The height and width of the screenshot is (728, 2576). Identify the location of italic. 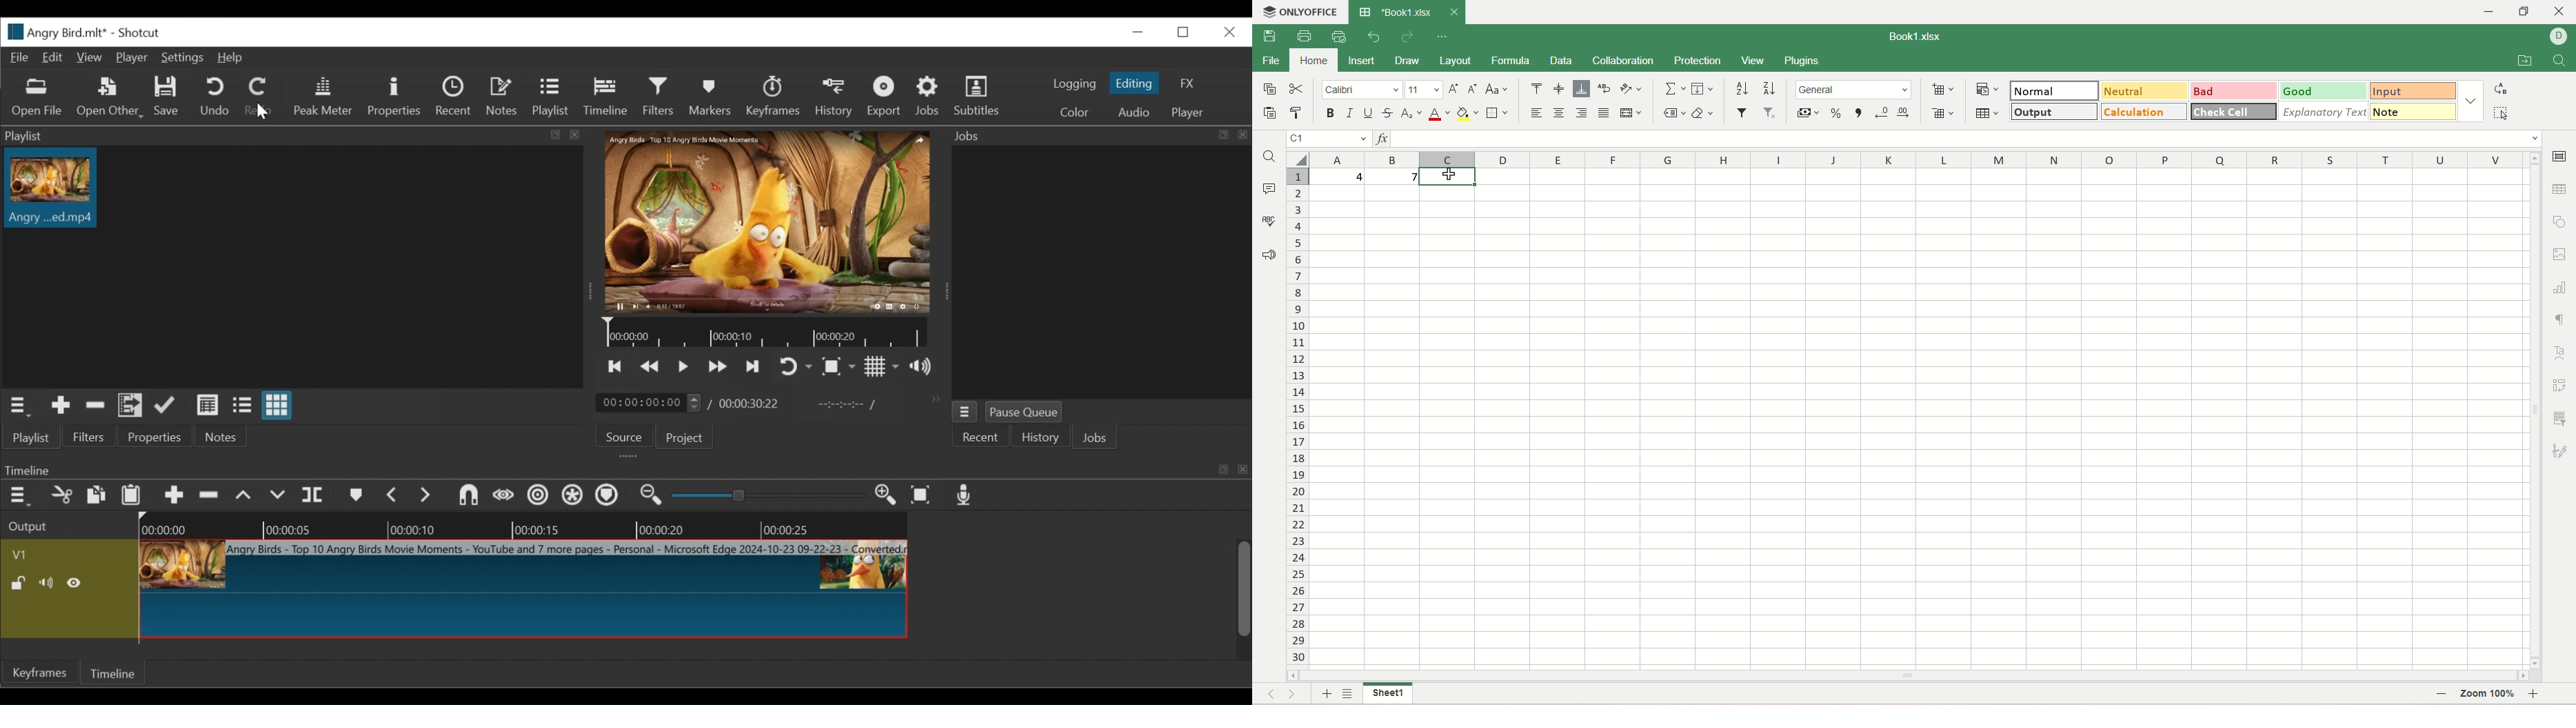
(1351, 113).